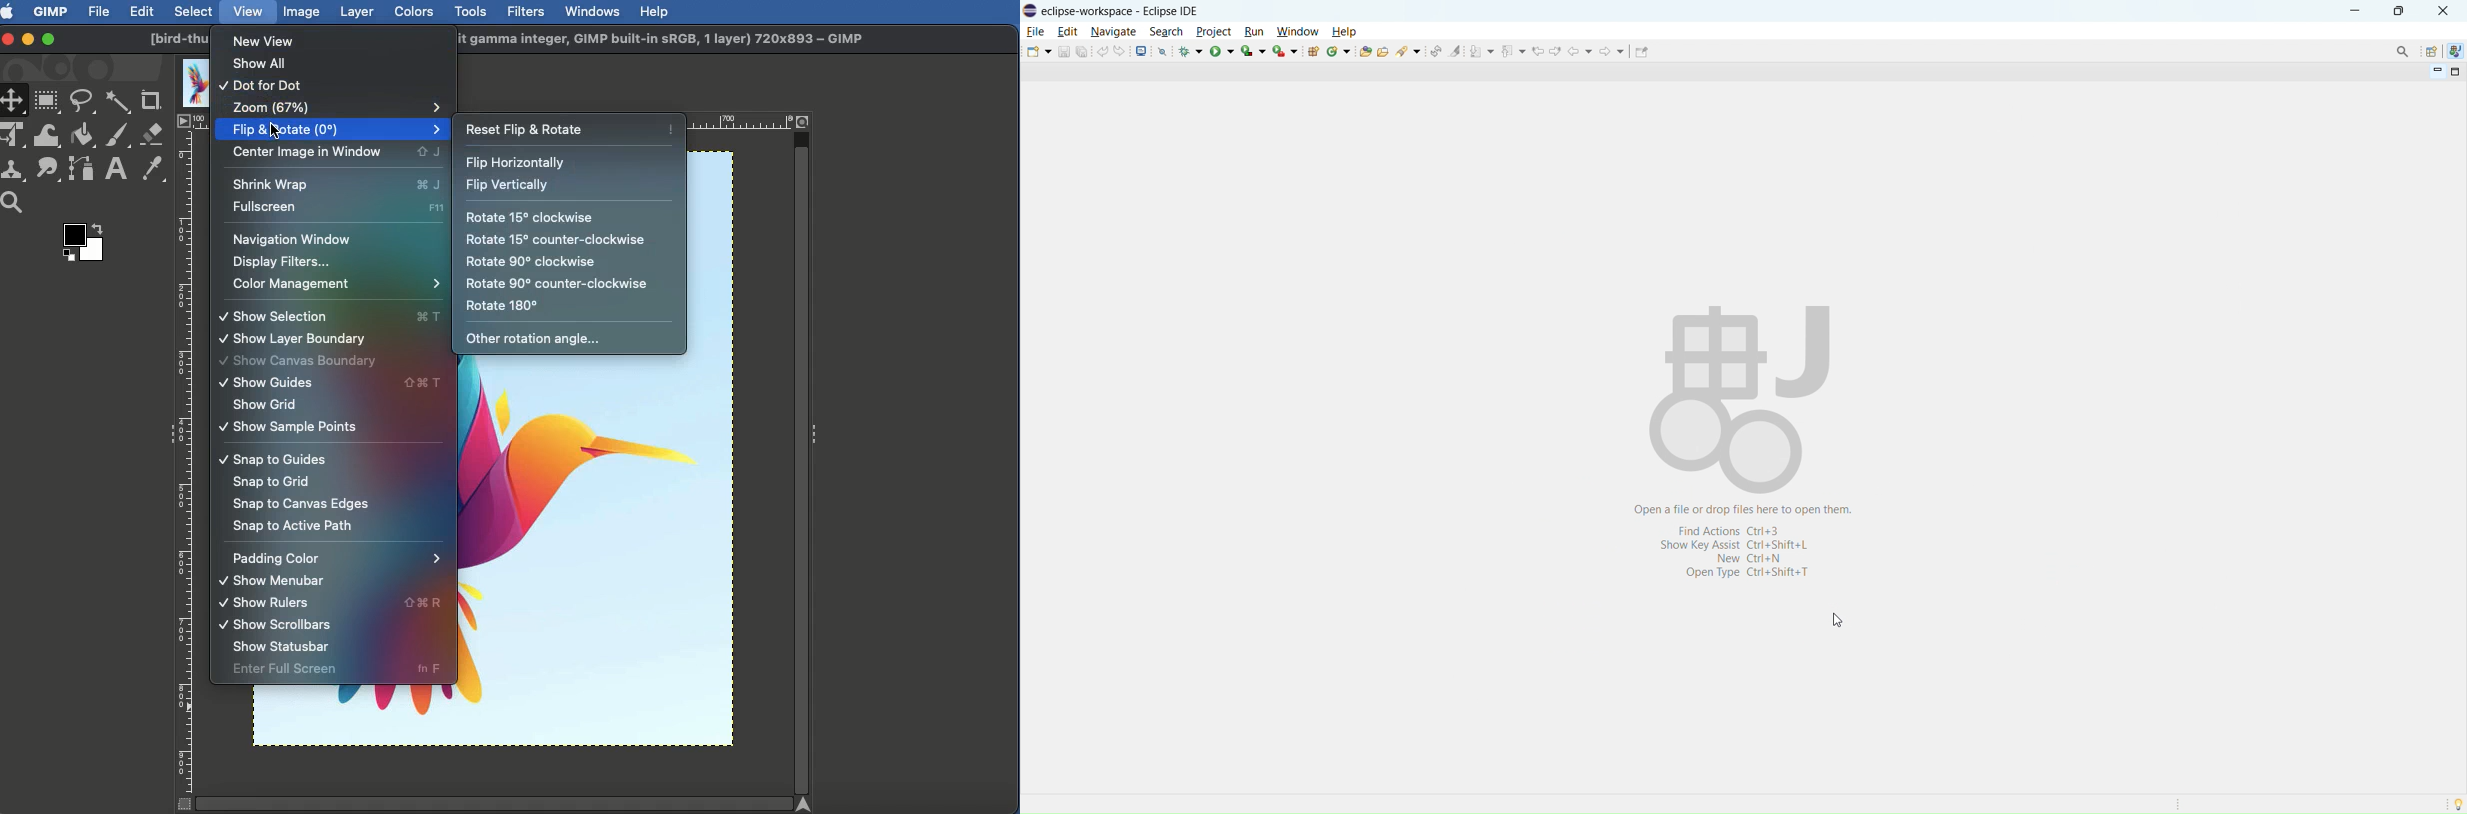  I want to click on toggle ant editor auto reconcile, so click(1435, 50).